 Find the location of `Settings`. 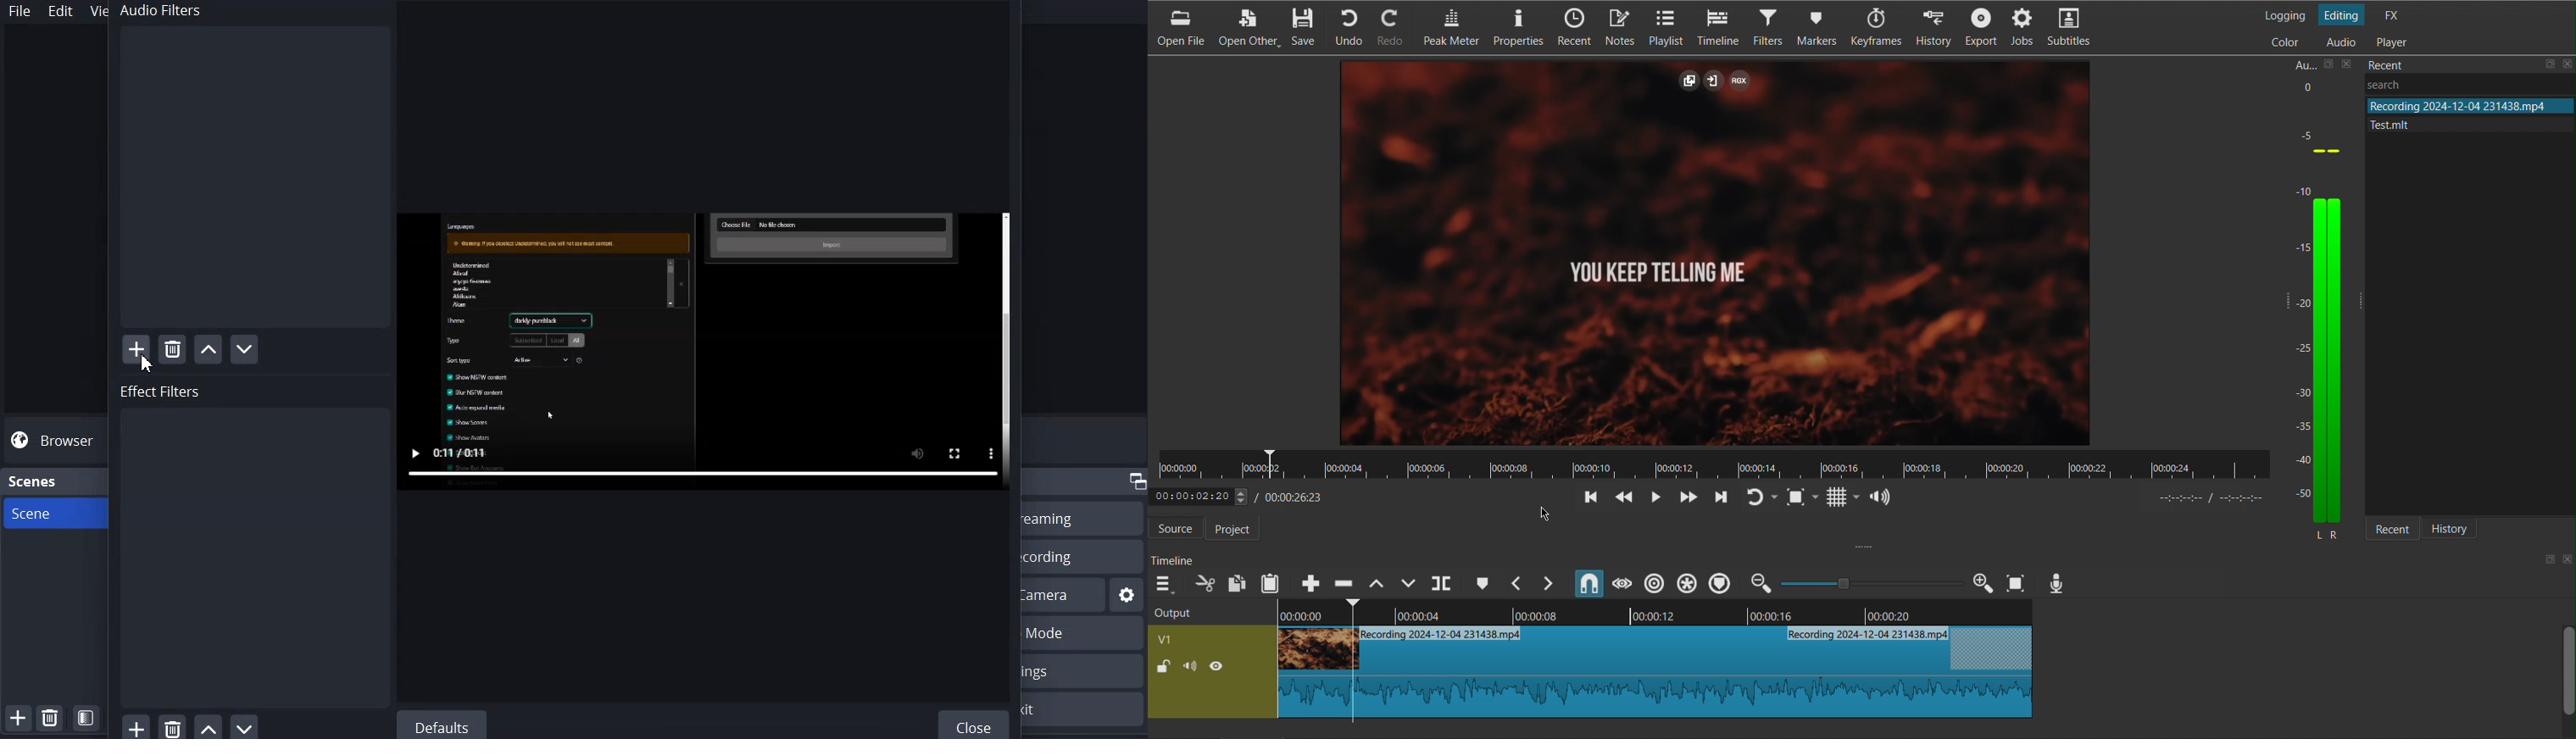

Settings is located at coordinates (1083, 670).